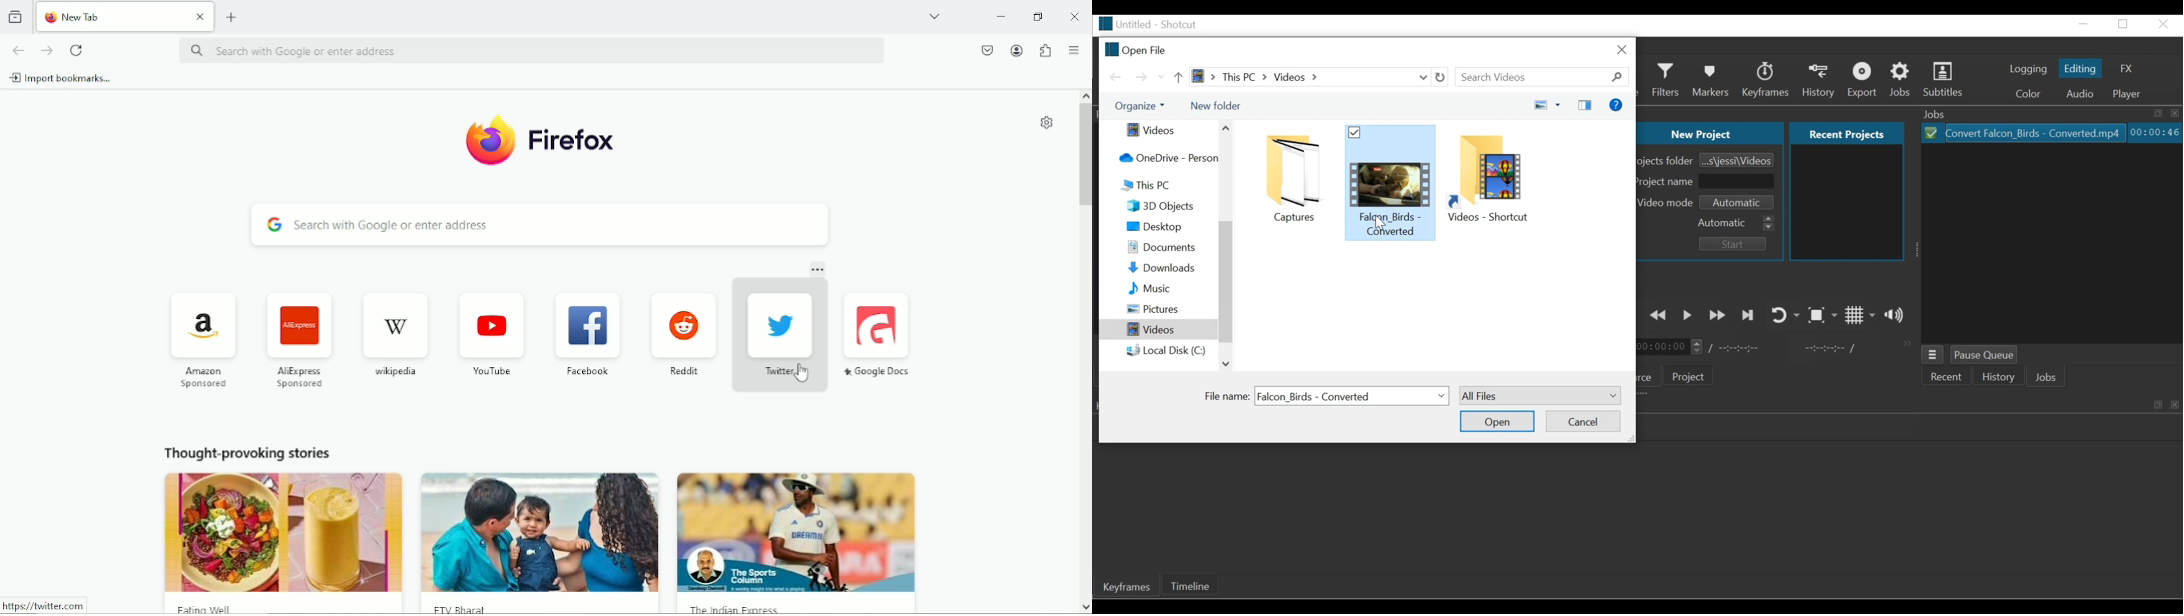  What do you see at coordinates (1823, 315) in the screenshot?
I see `Toggle Zoom` at bounding box center [1823, 315].